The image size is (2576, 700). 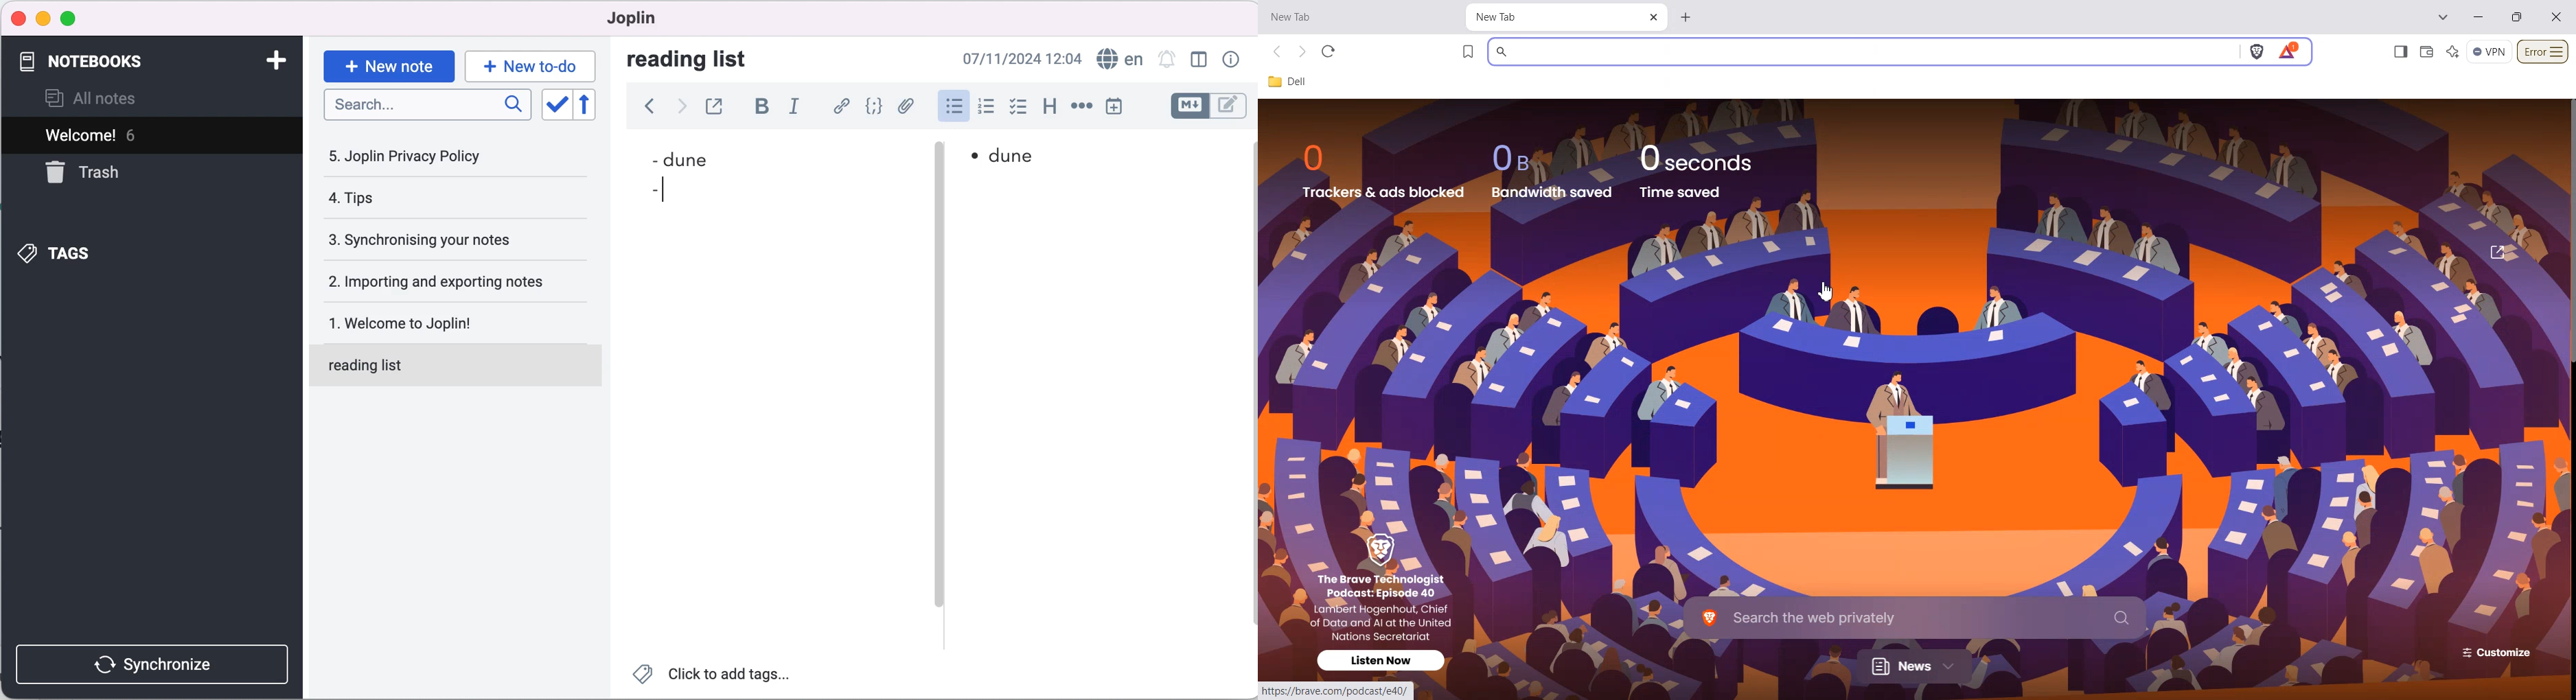 What do you see at coordinates (986, 108) in the screenshot?
I see `numbered list` at bounding box center [986, 108].